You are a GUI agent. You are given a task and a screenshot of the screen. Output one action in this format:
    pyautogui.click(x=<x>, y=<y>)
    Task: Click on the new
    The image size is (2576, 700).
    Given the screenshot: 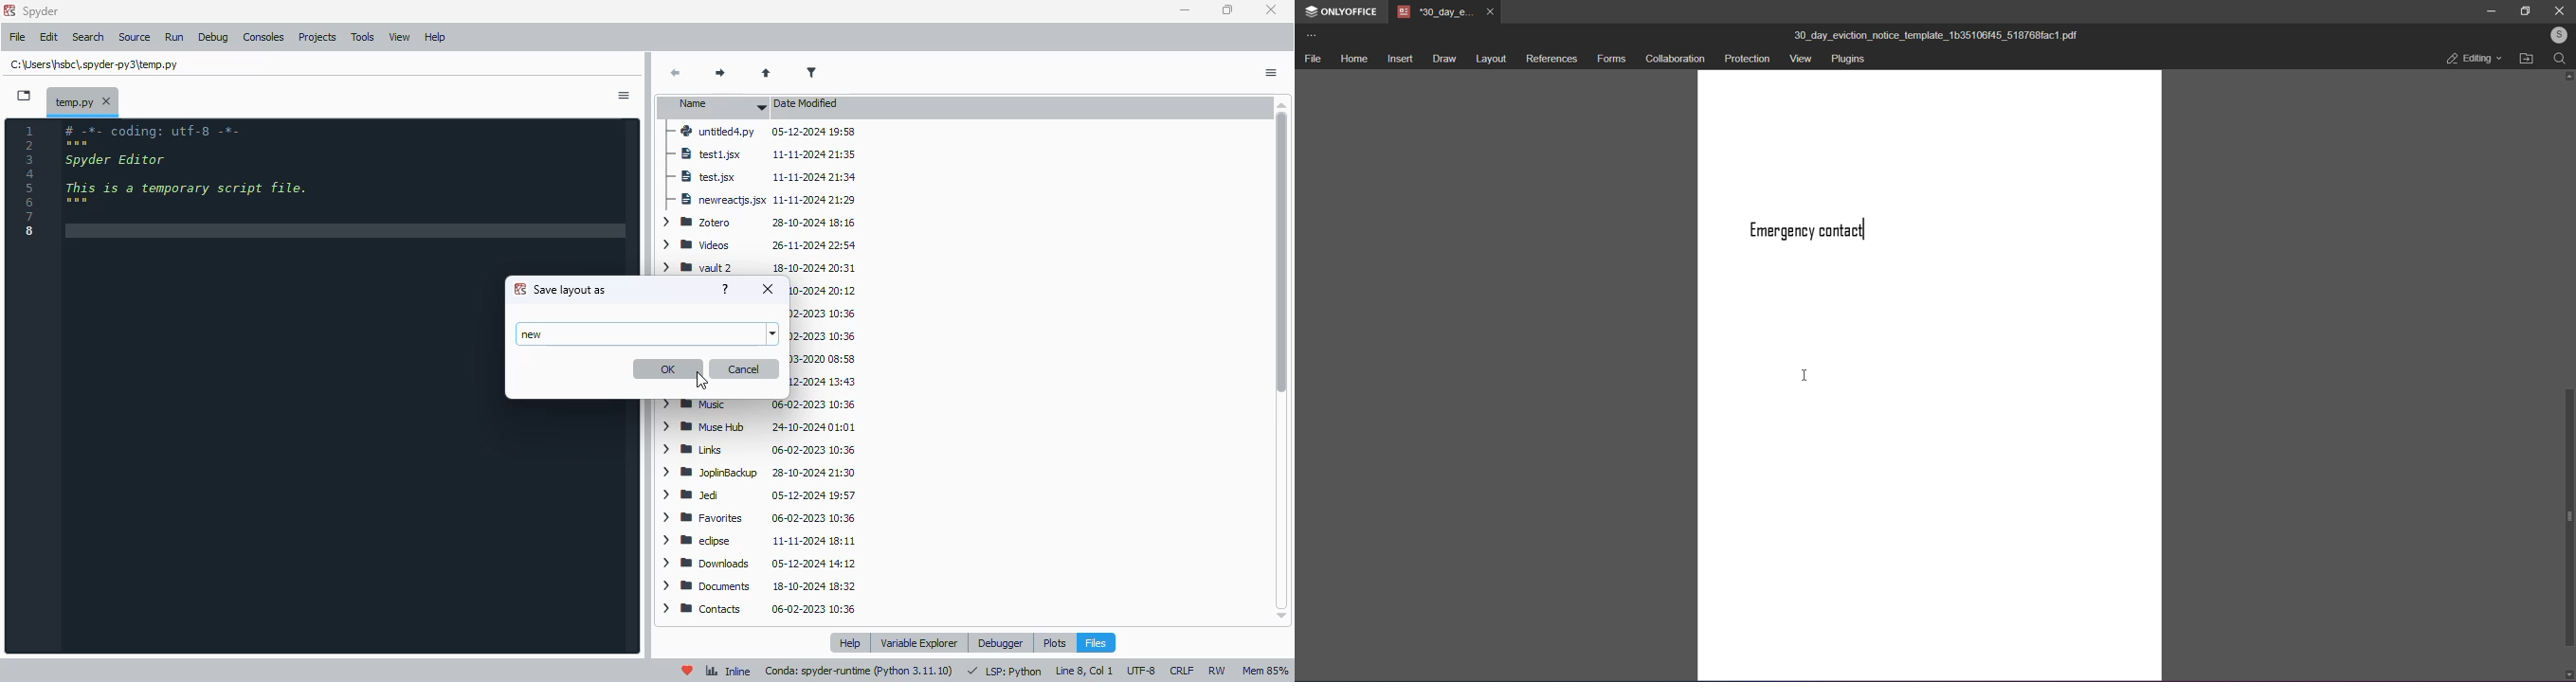 What is the action you would take?
    pyautogui.click(x=534, y=334)
    